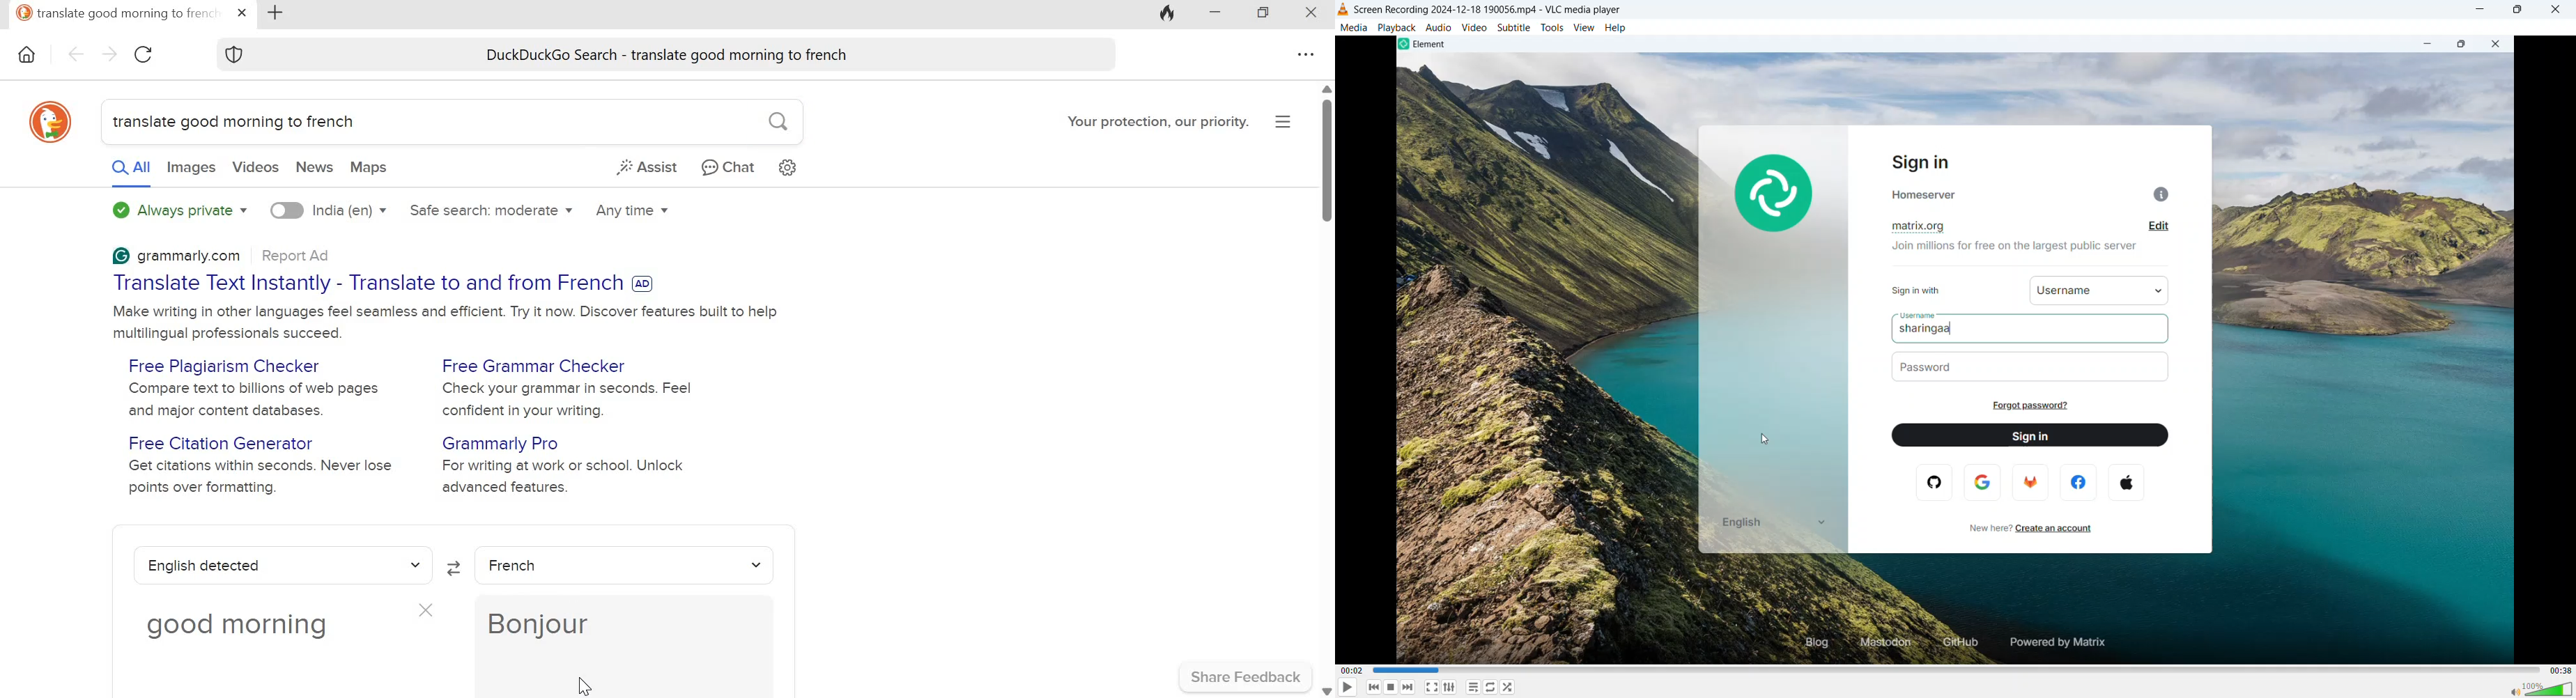  Describe the element at coordinates (1514, 28) in the screenshot. I see `Subtitle ` at that location.